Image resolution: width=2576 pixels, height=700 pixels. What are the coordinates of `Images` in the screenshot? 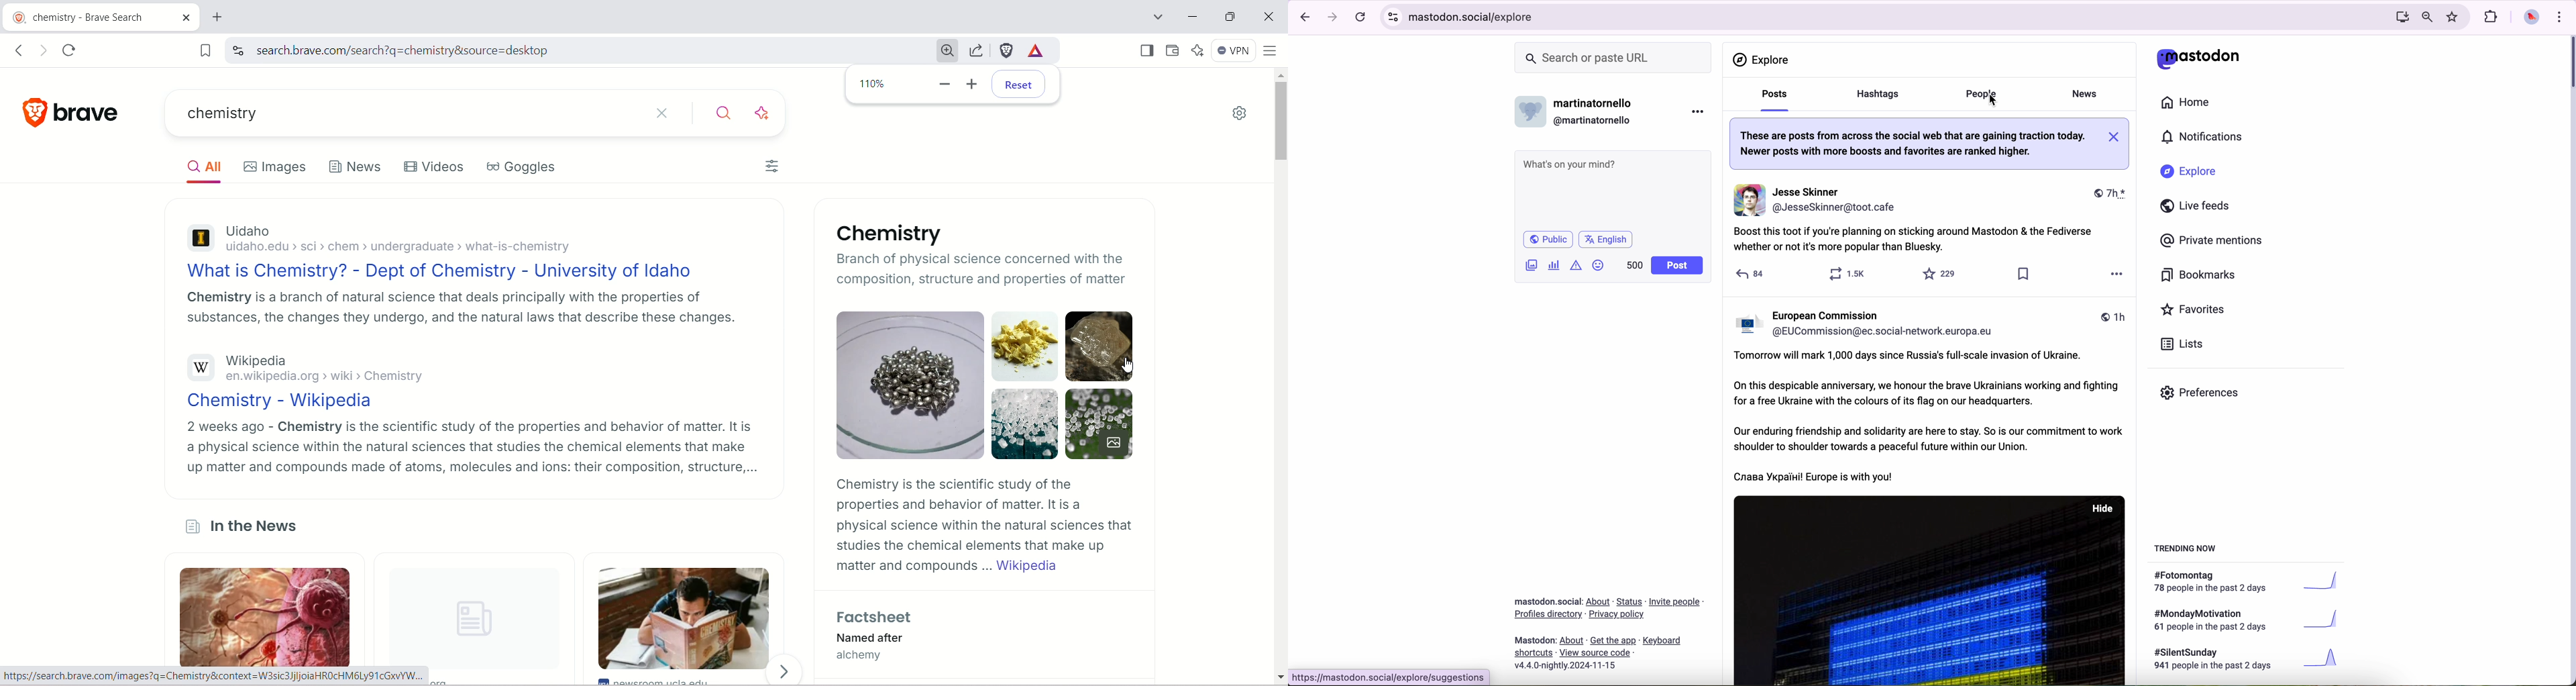 It's located at (983, 385).